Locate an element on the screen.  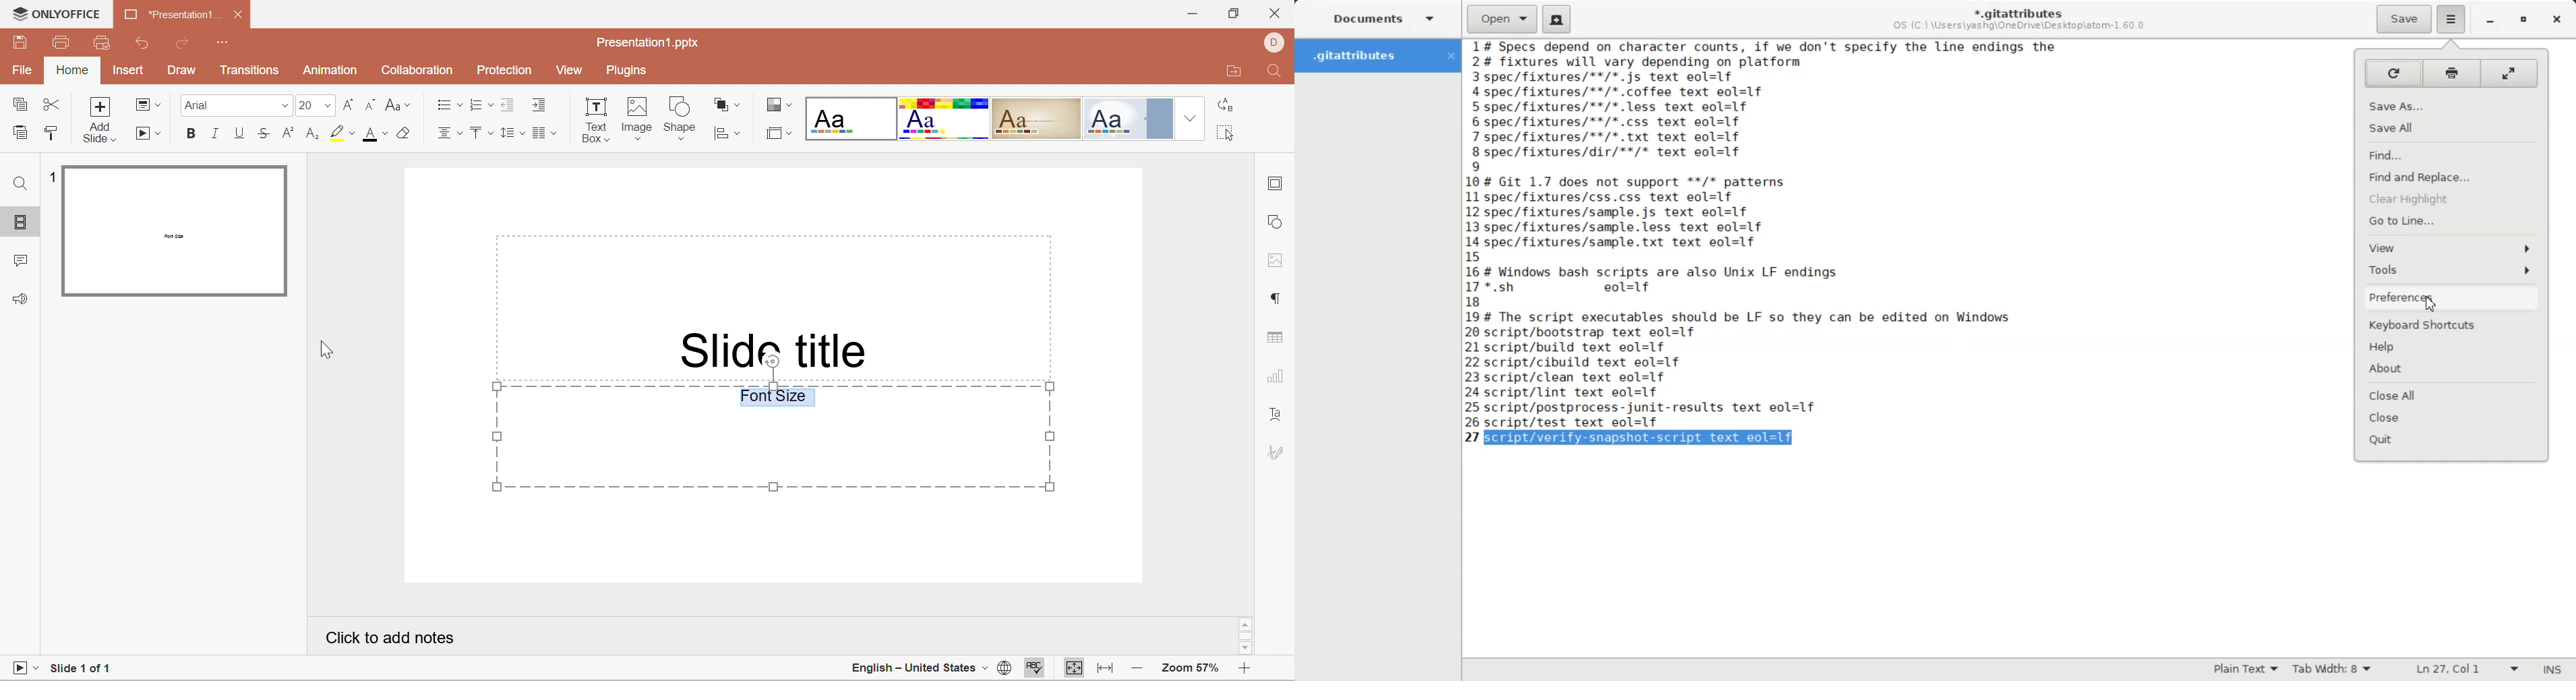
Minimize is located at coordinates (1191, 13).